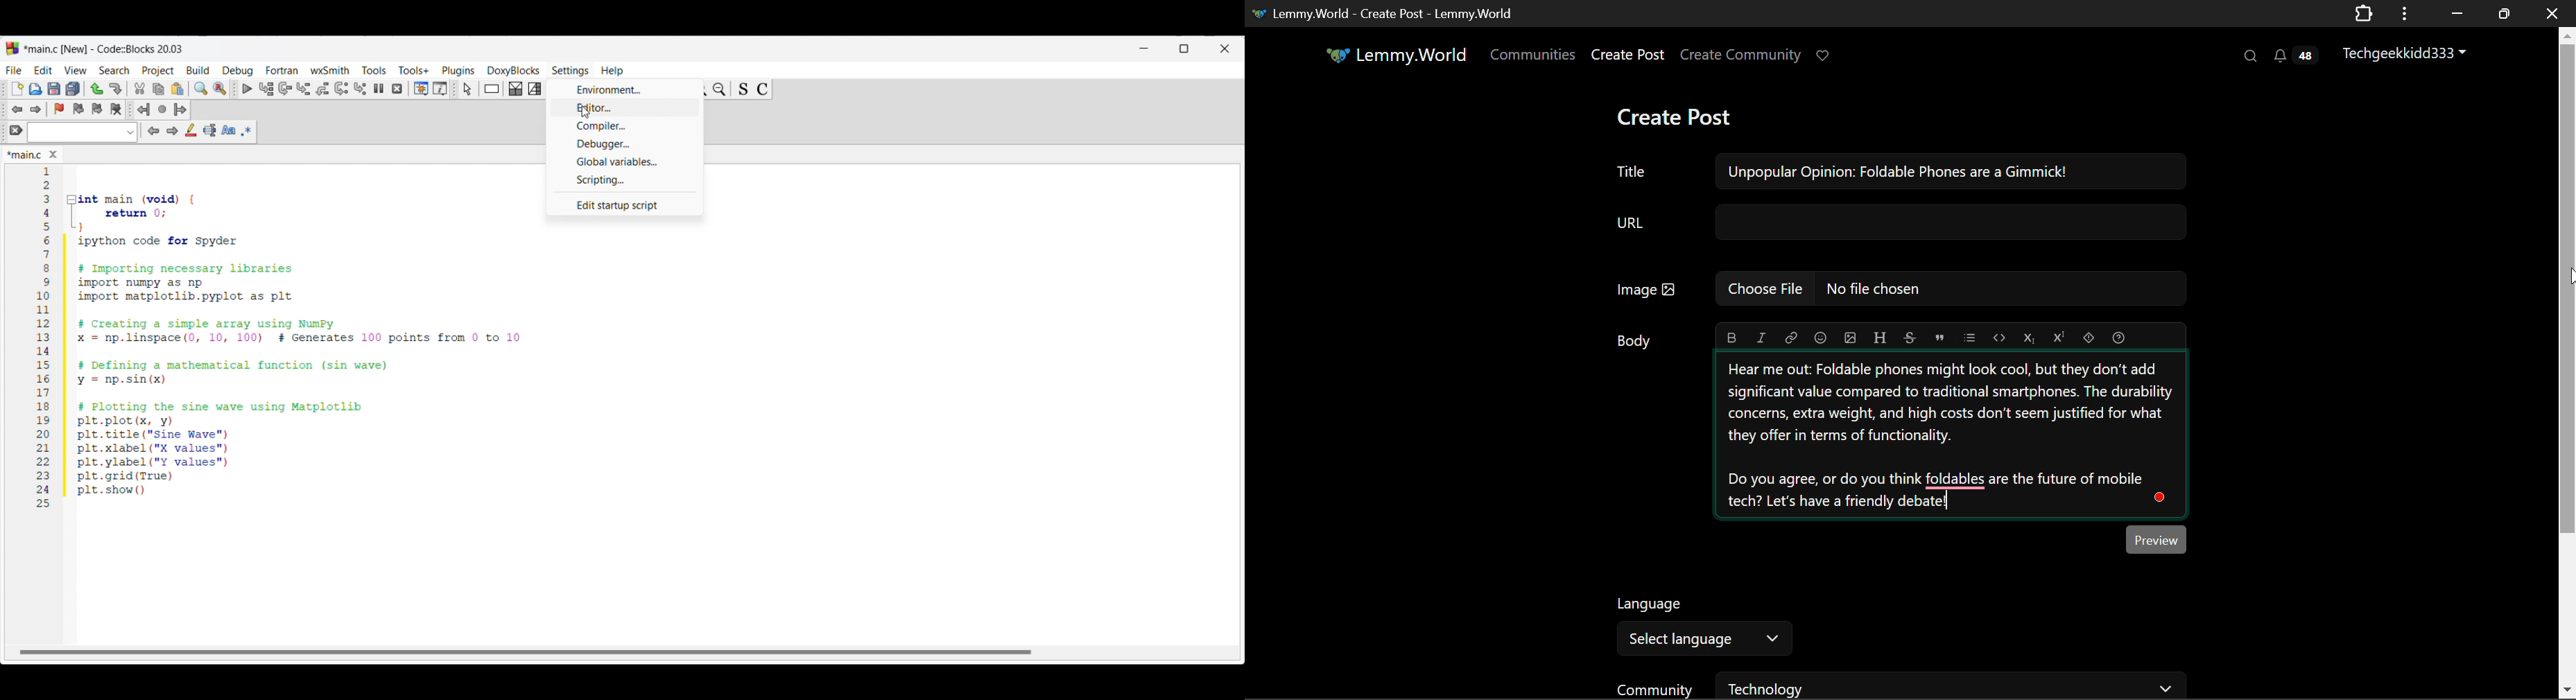 The image size is (2576, 700). I want to click on Notifications, so click(2294, 55).